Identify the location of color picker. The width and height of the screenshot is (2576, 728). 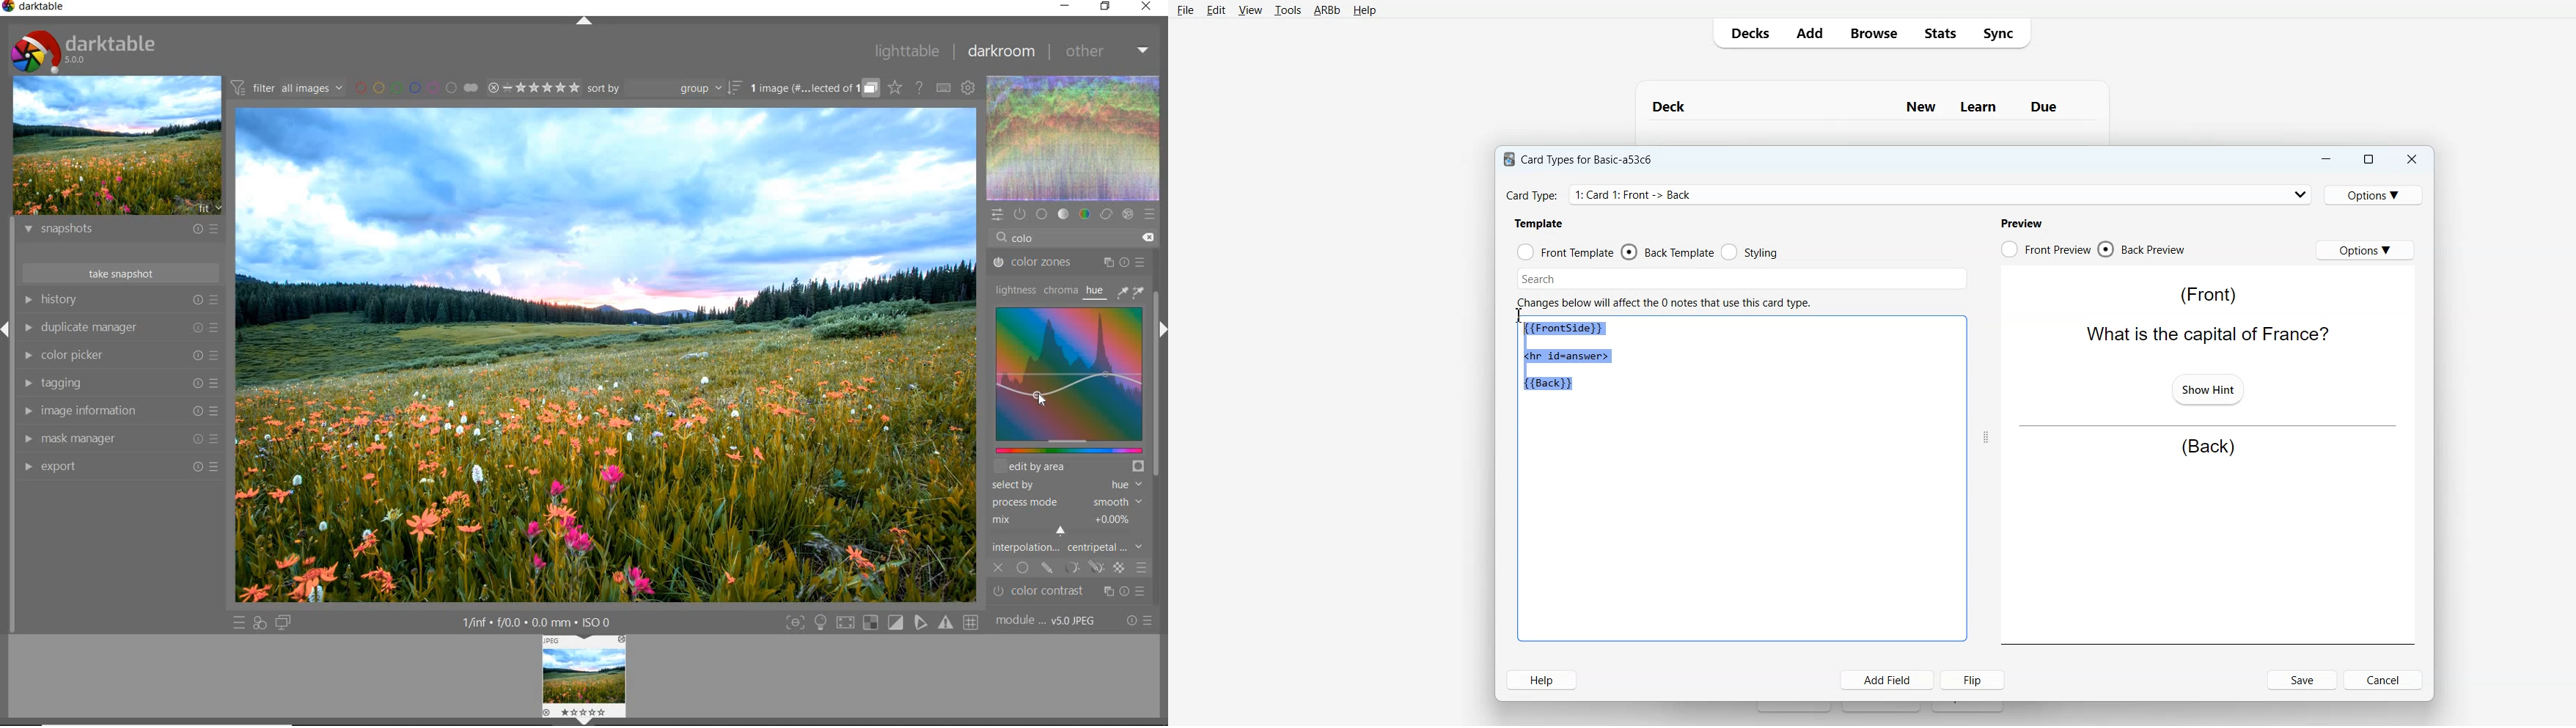
(120, 355).